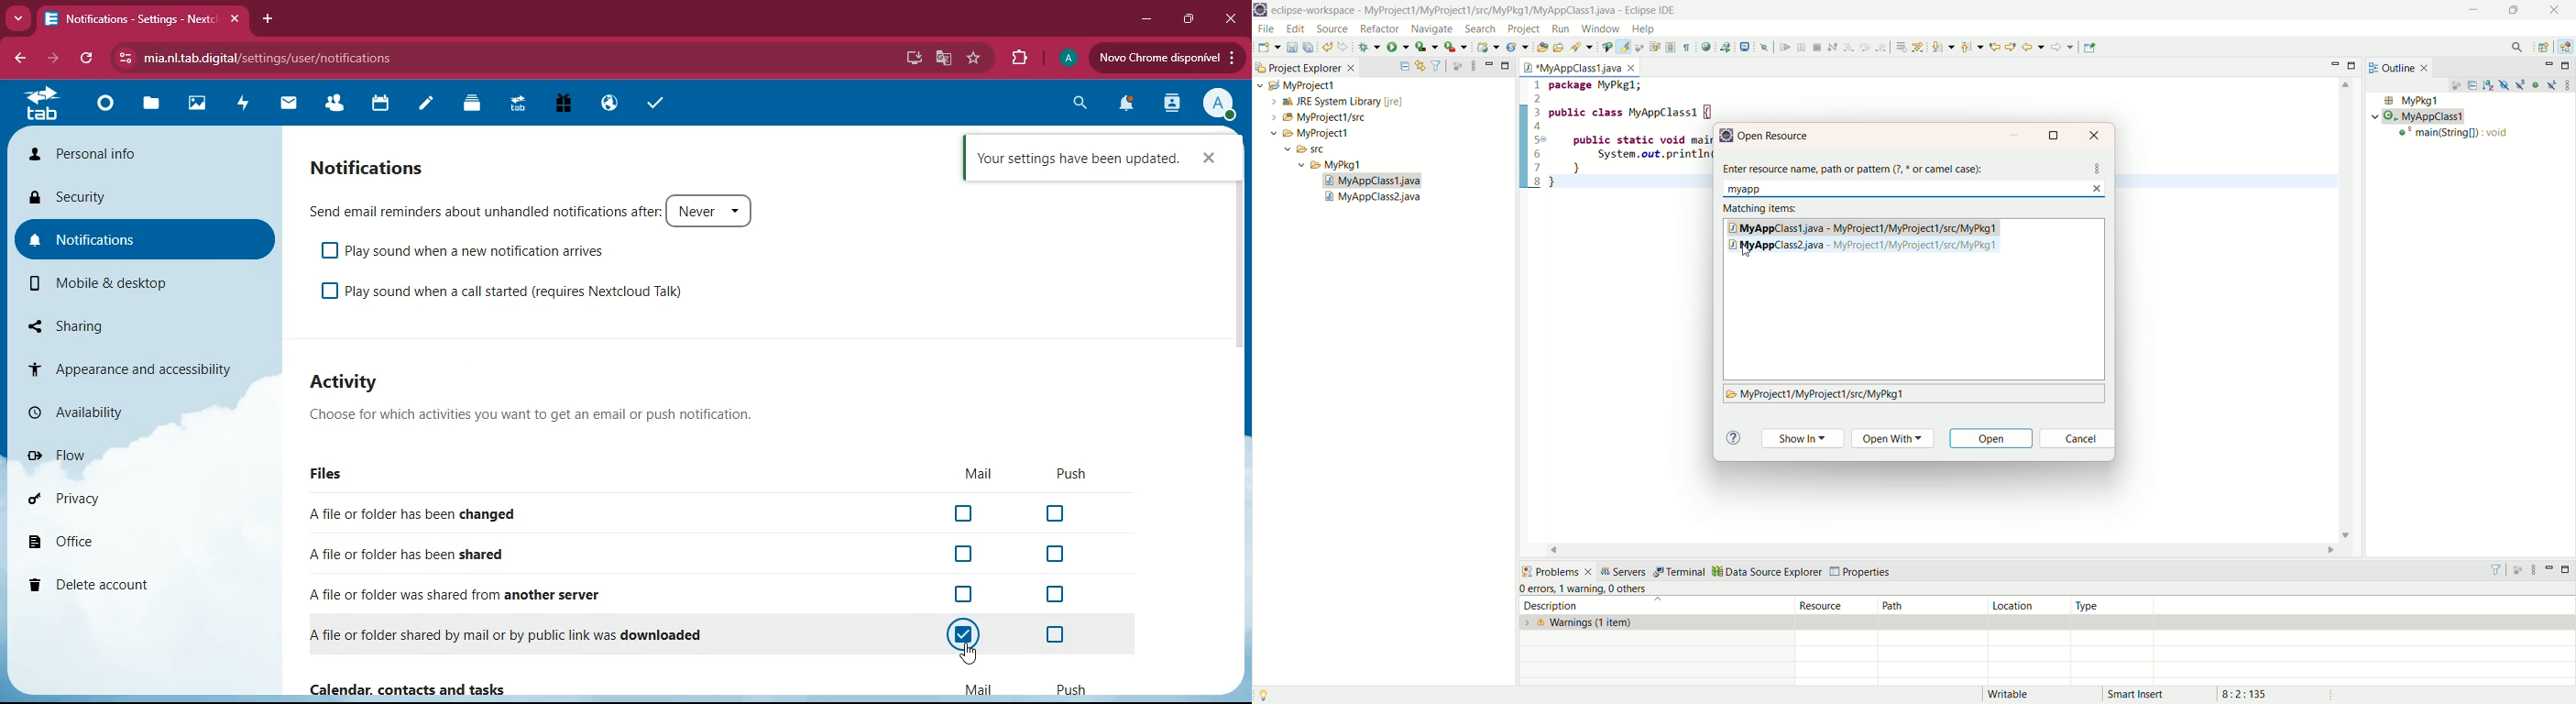 Image resolution: width=2576 pixels, height=728 pixels. I want to click on friends, so click(331, 104).